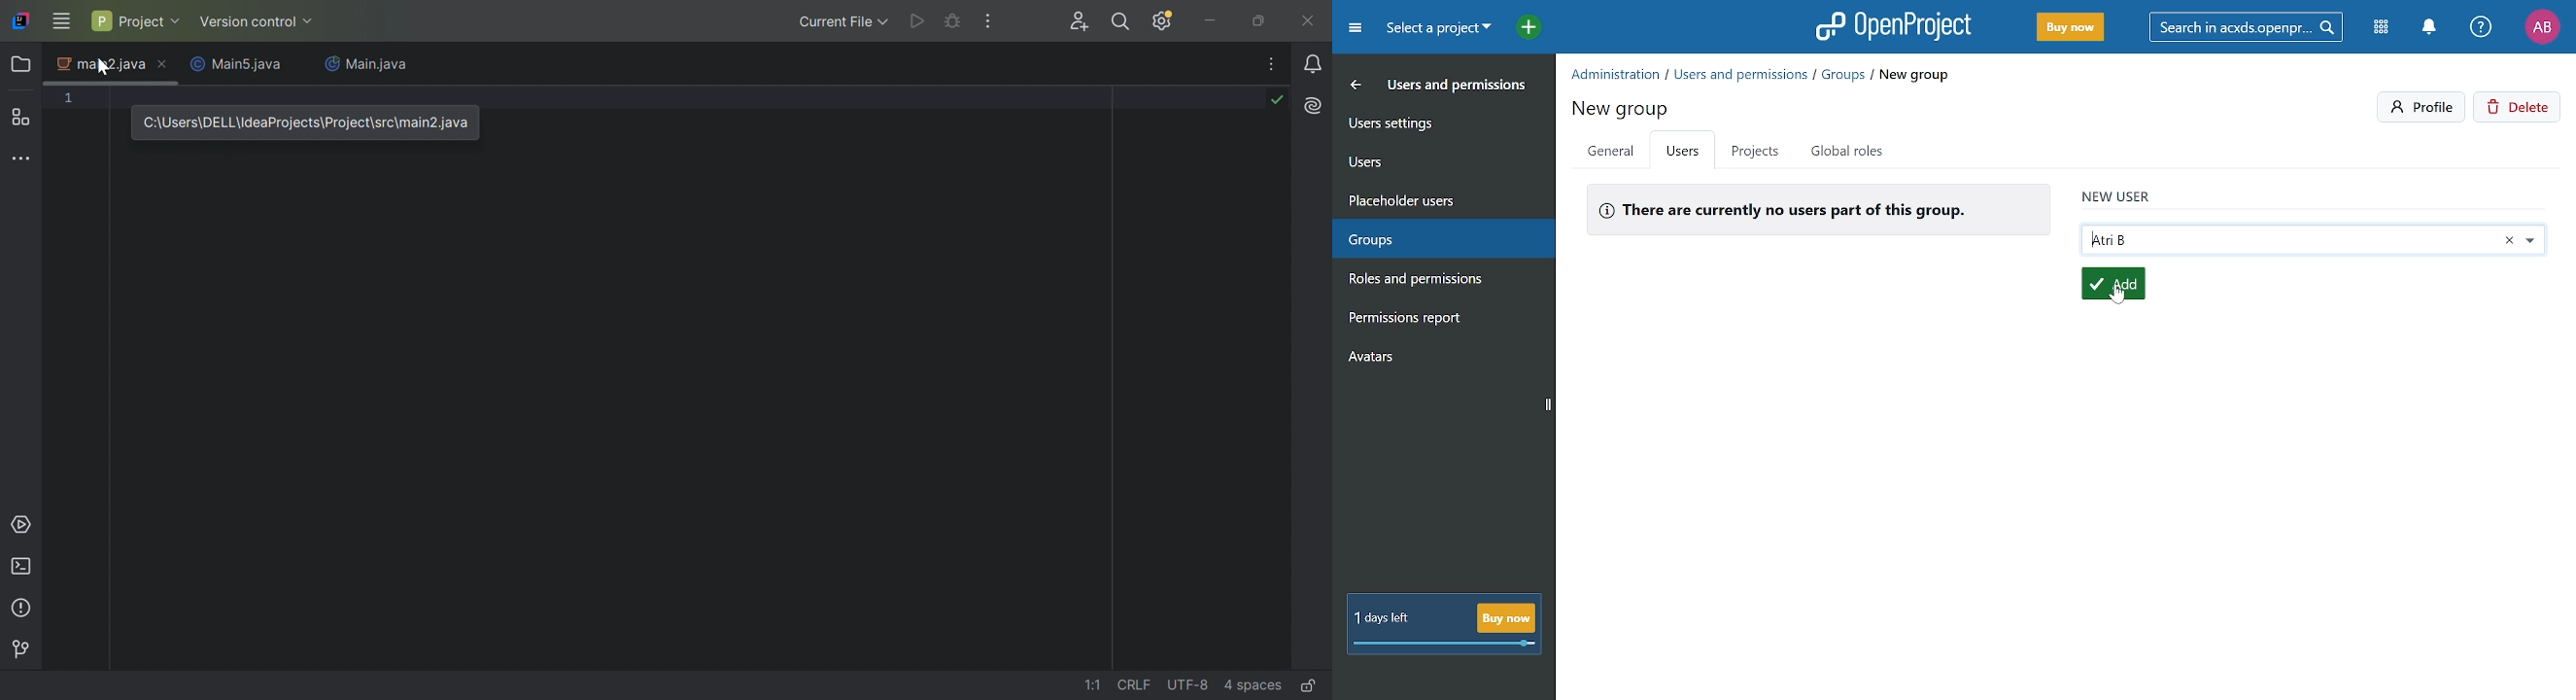 The height and width of the screenshot is (700, 2576). What do you see at coordinates (1352, 84) in the screenshot?
I see `MOve back` at bounding box center [1352, 84].